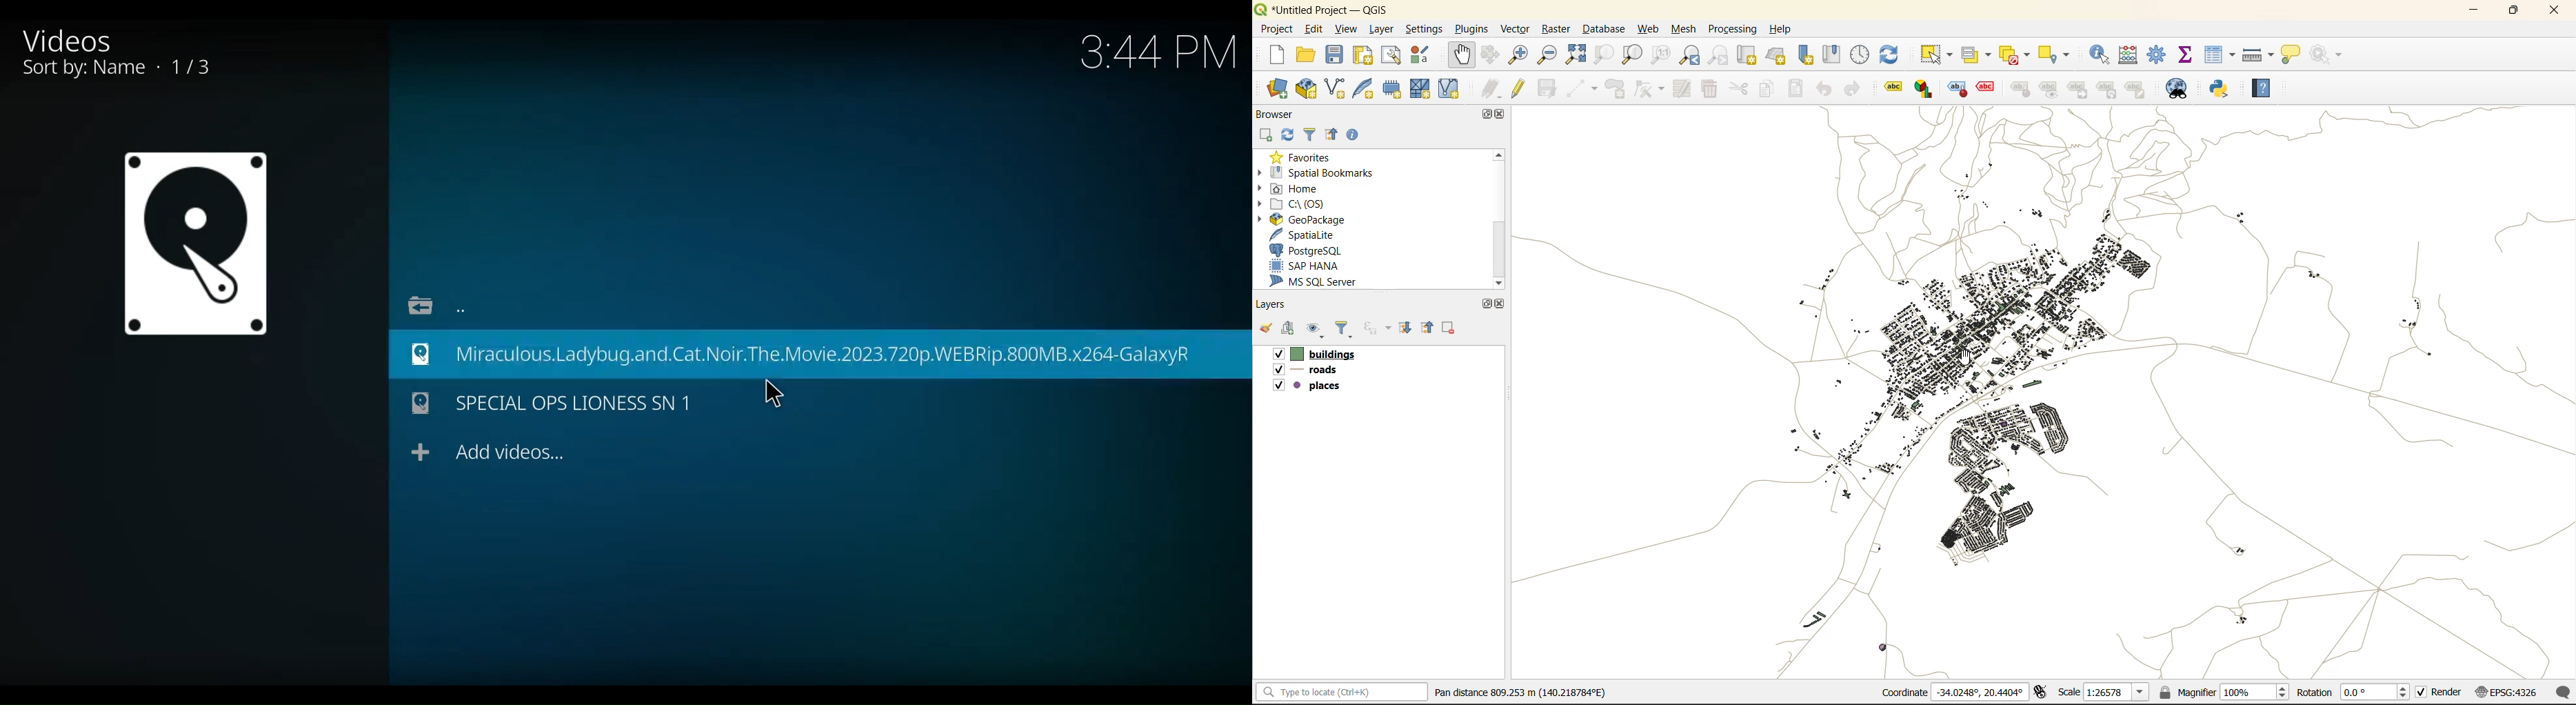  What do you see at coordinates (1309, 232) in the screenshot?
I see `spatialite` at bounding box center [1309, 232].